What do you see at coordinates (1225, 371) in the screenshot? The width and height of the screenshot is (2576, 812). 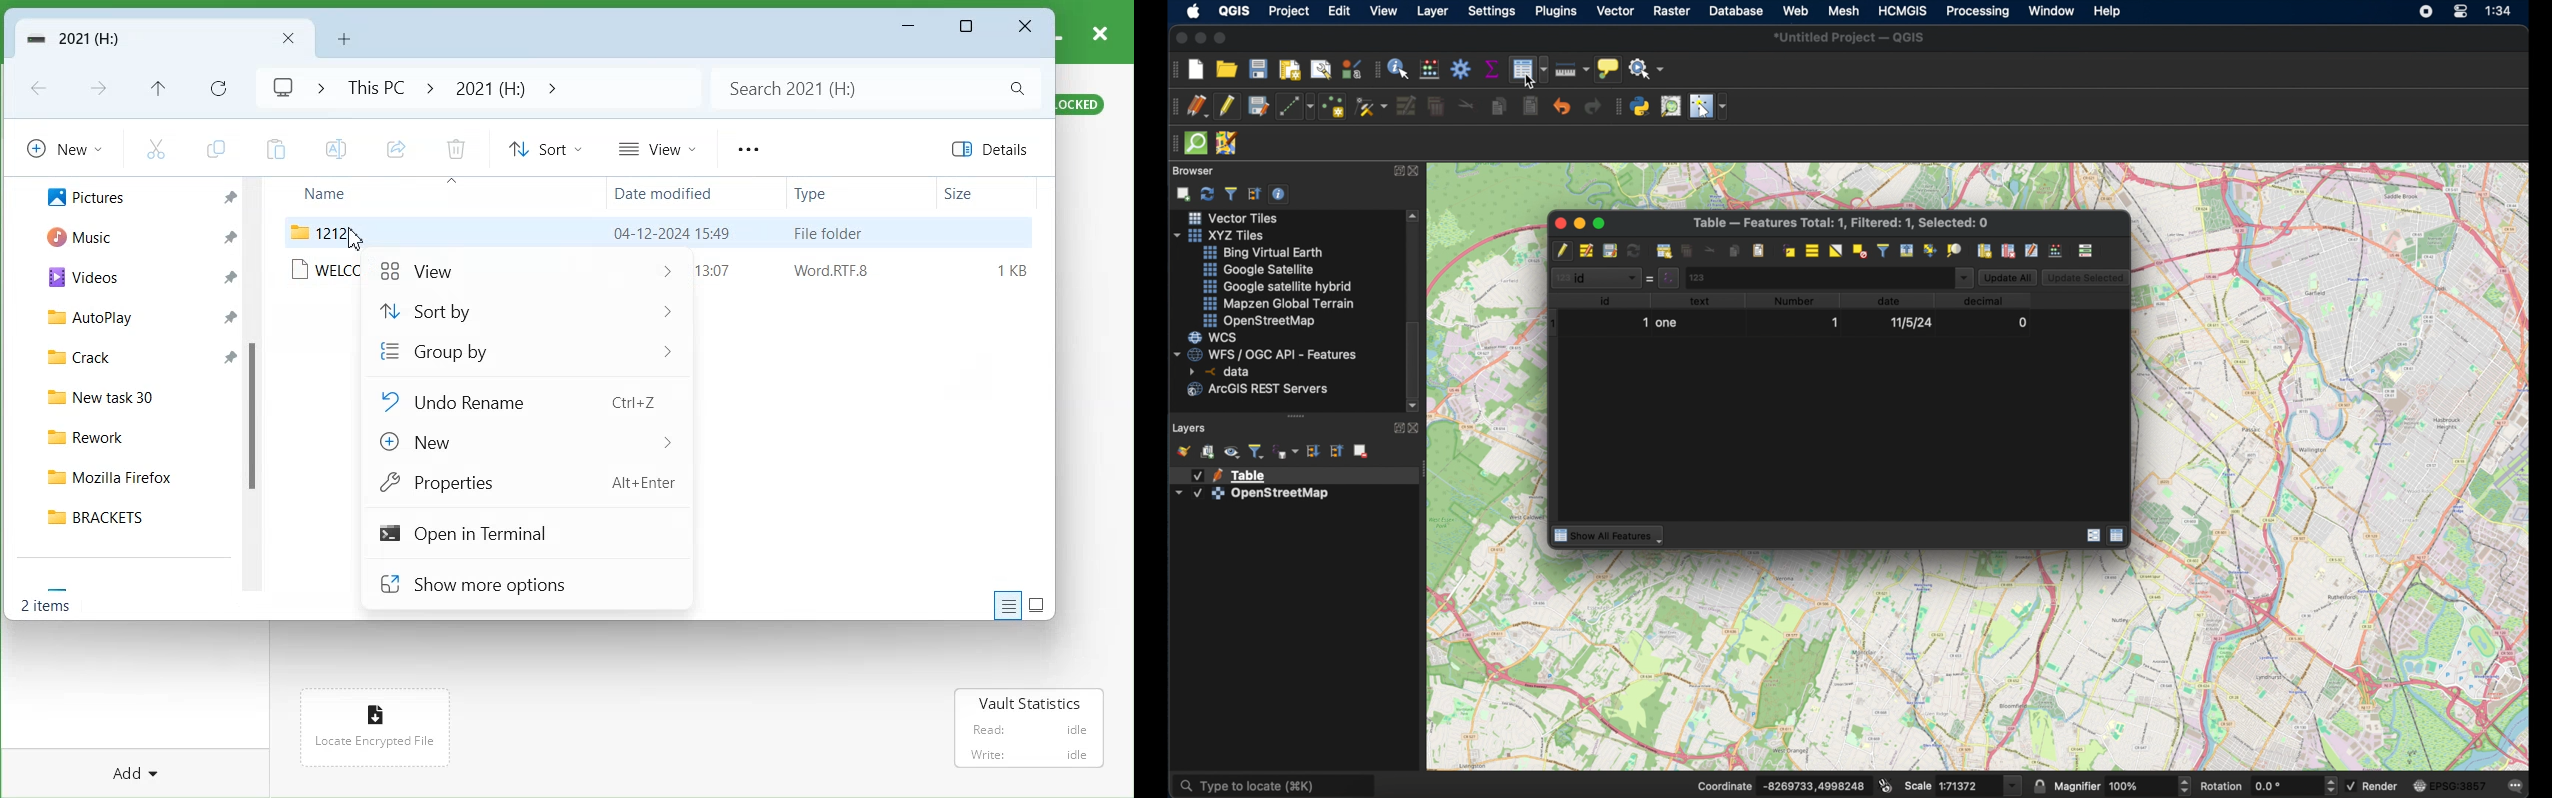 I see `data` at bounding box center [1225, 371].